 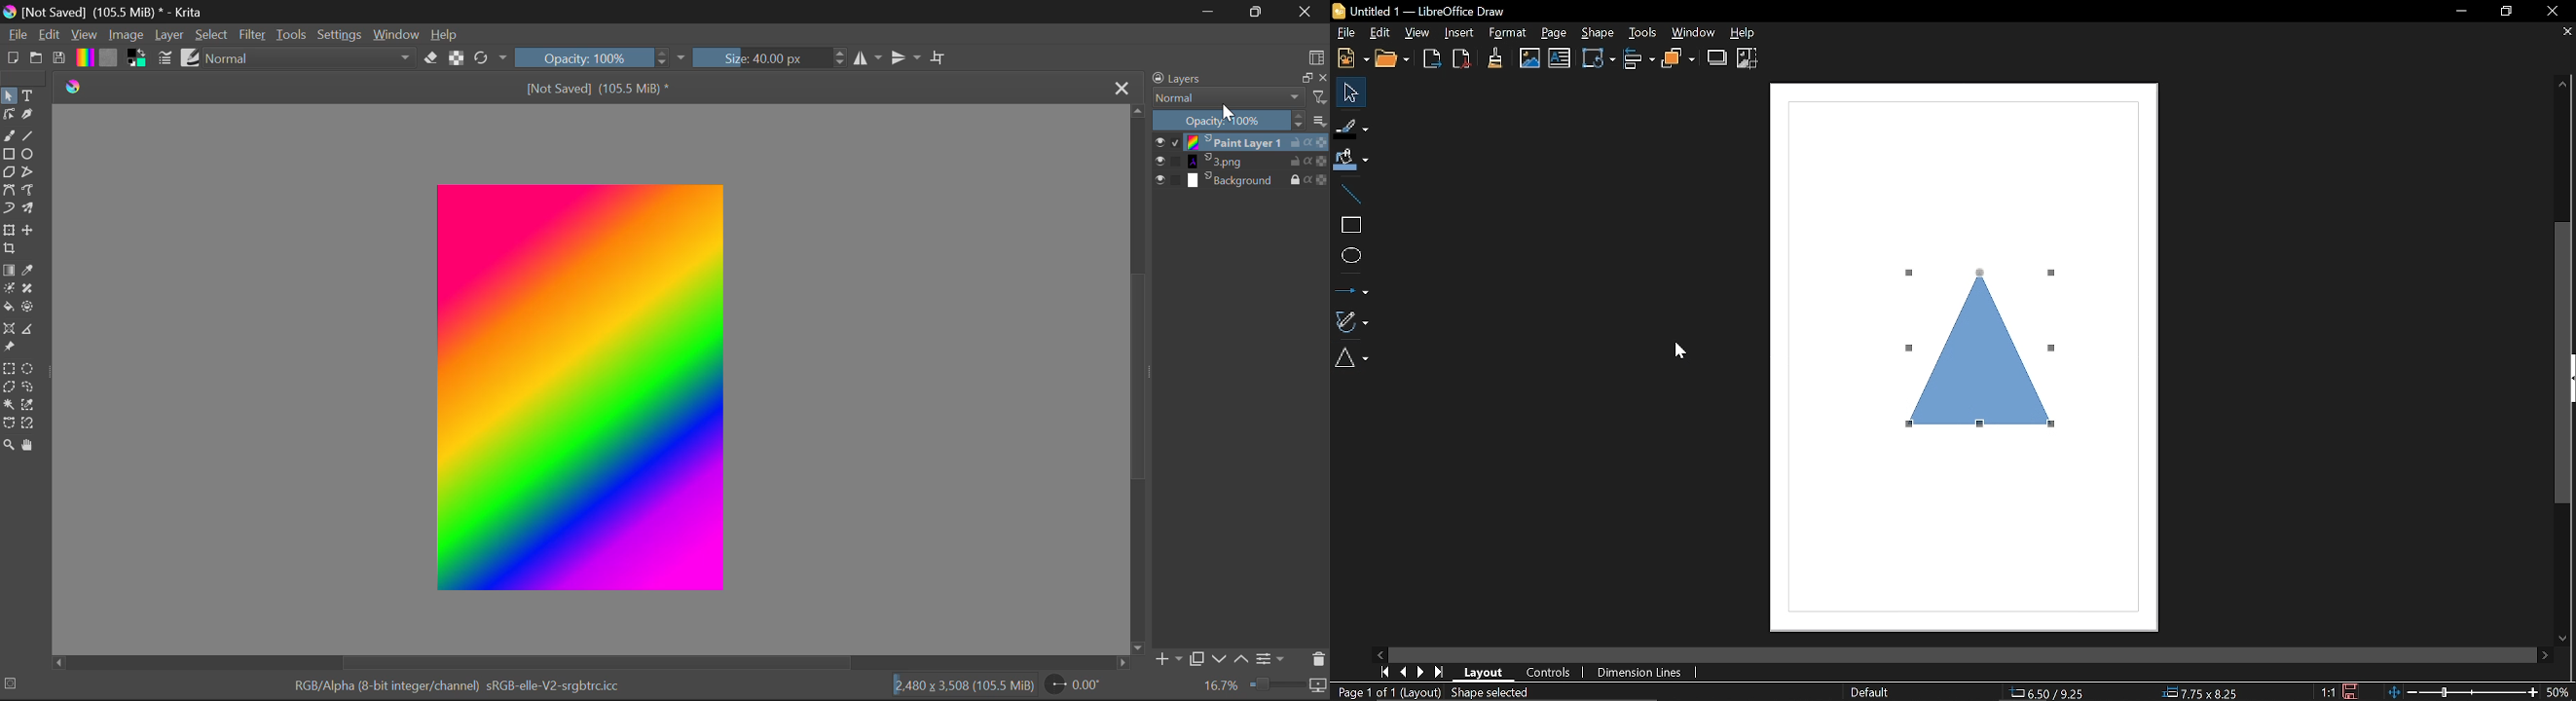 What do you see at coordinates (1350, 59) in the screenshot?
I see `New` at bounding box center [1350, 59].